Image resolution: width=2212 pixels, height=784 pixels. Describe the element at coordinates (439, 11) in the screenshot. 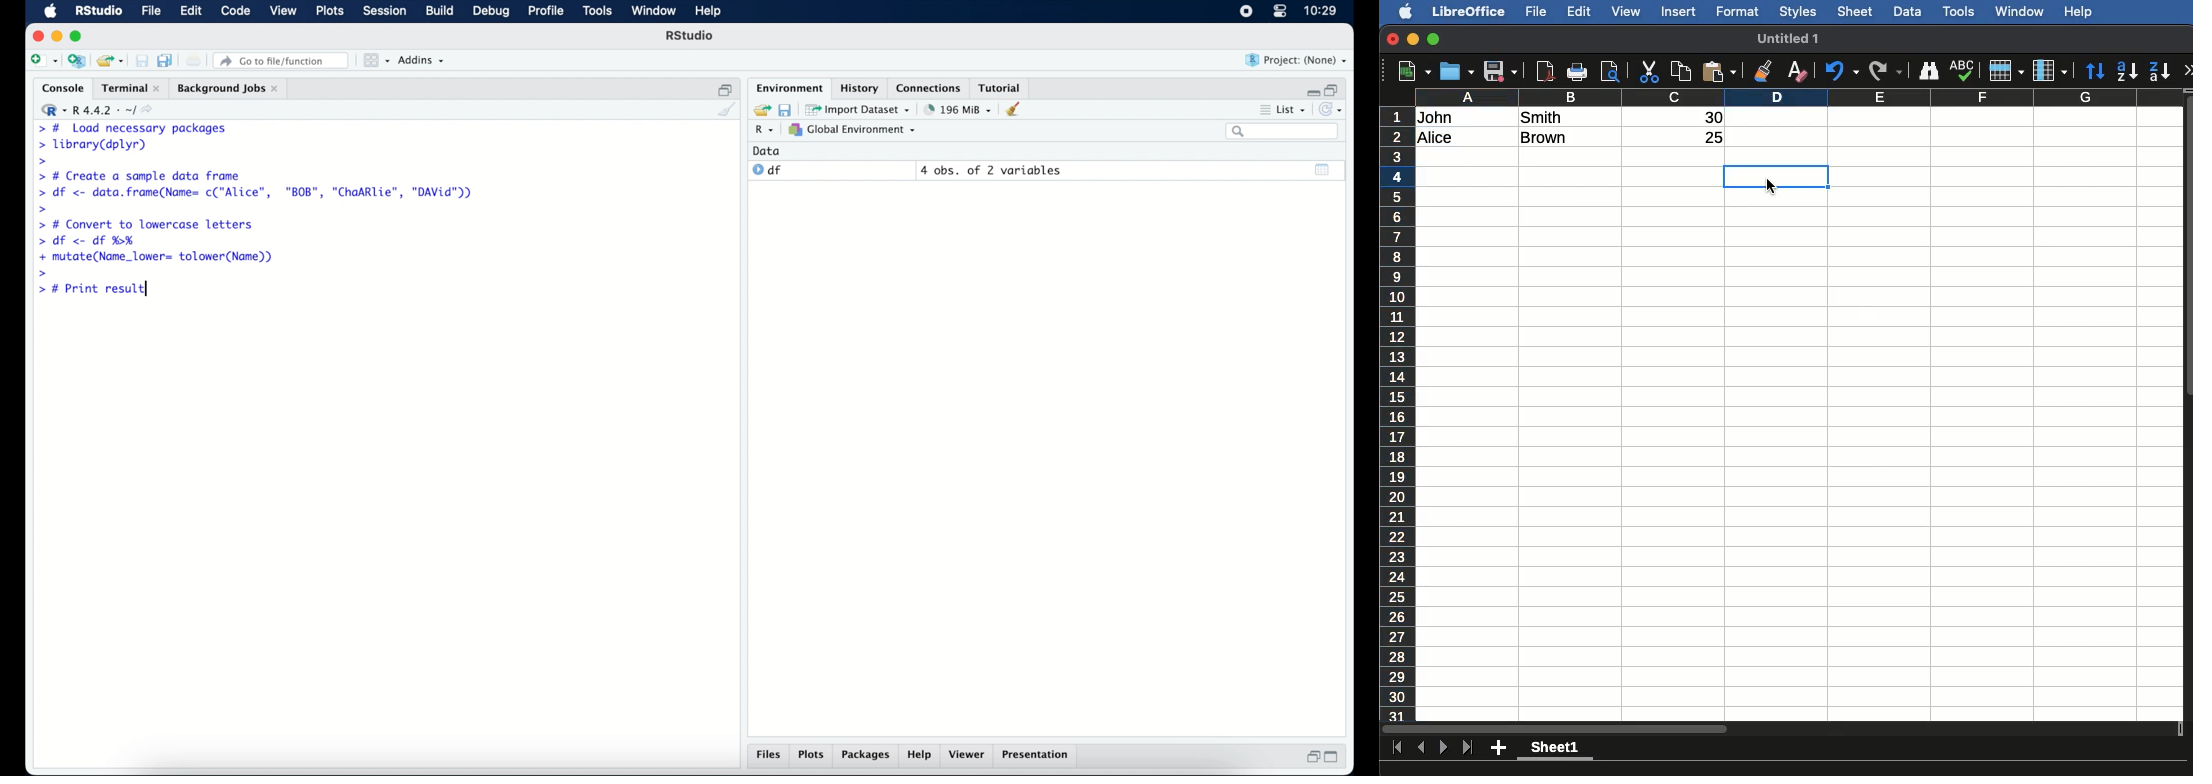

I see `build` at that location.